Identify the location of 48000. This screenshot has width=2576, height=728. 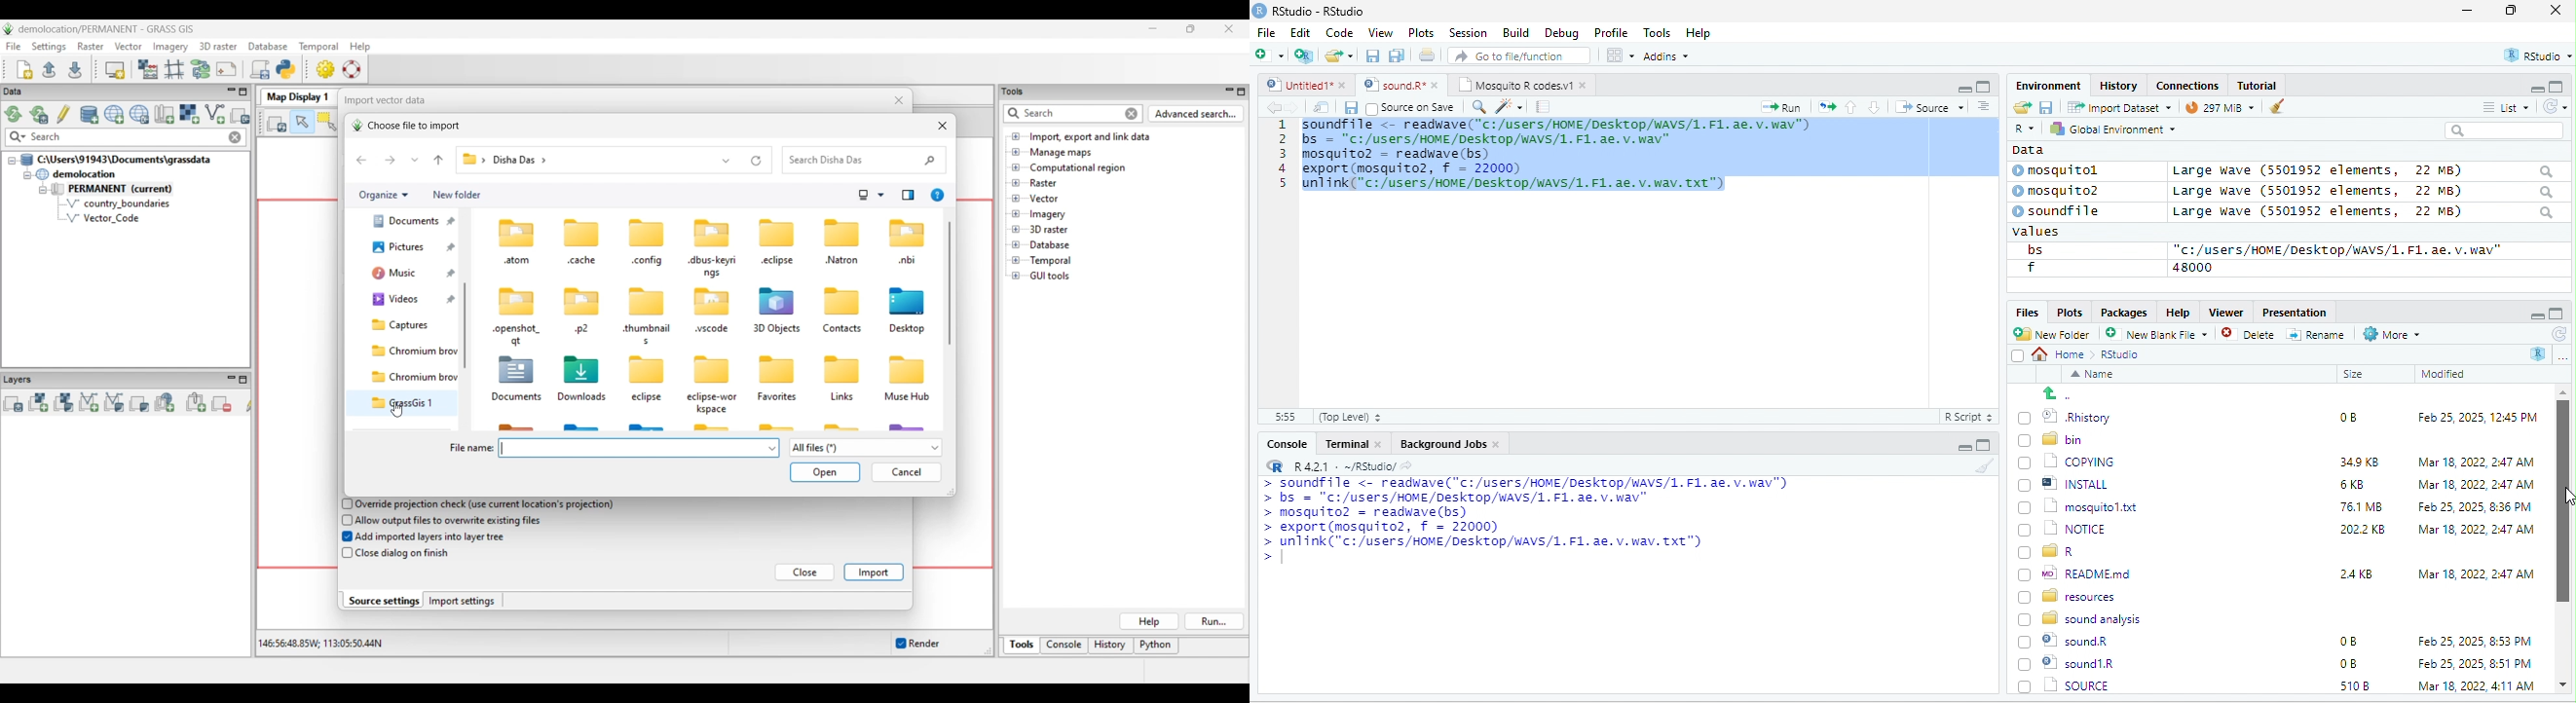
(2193, 267).